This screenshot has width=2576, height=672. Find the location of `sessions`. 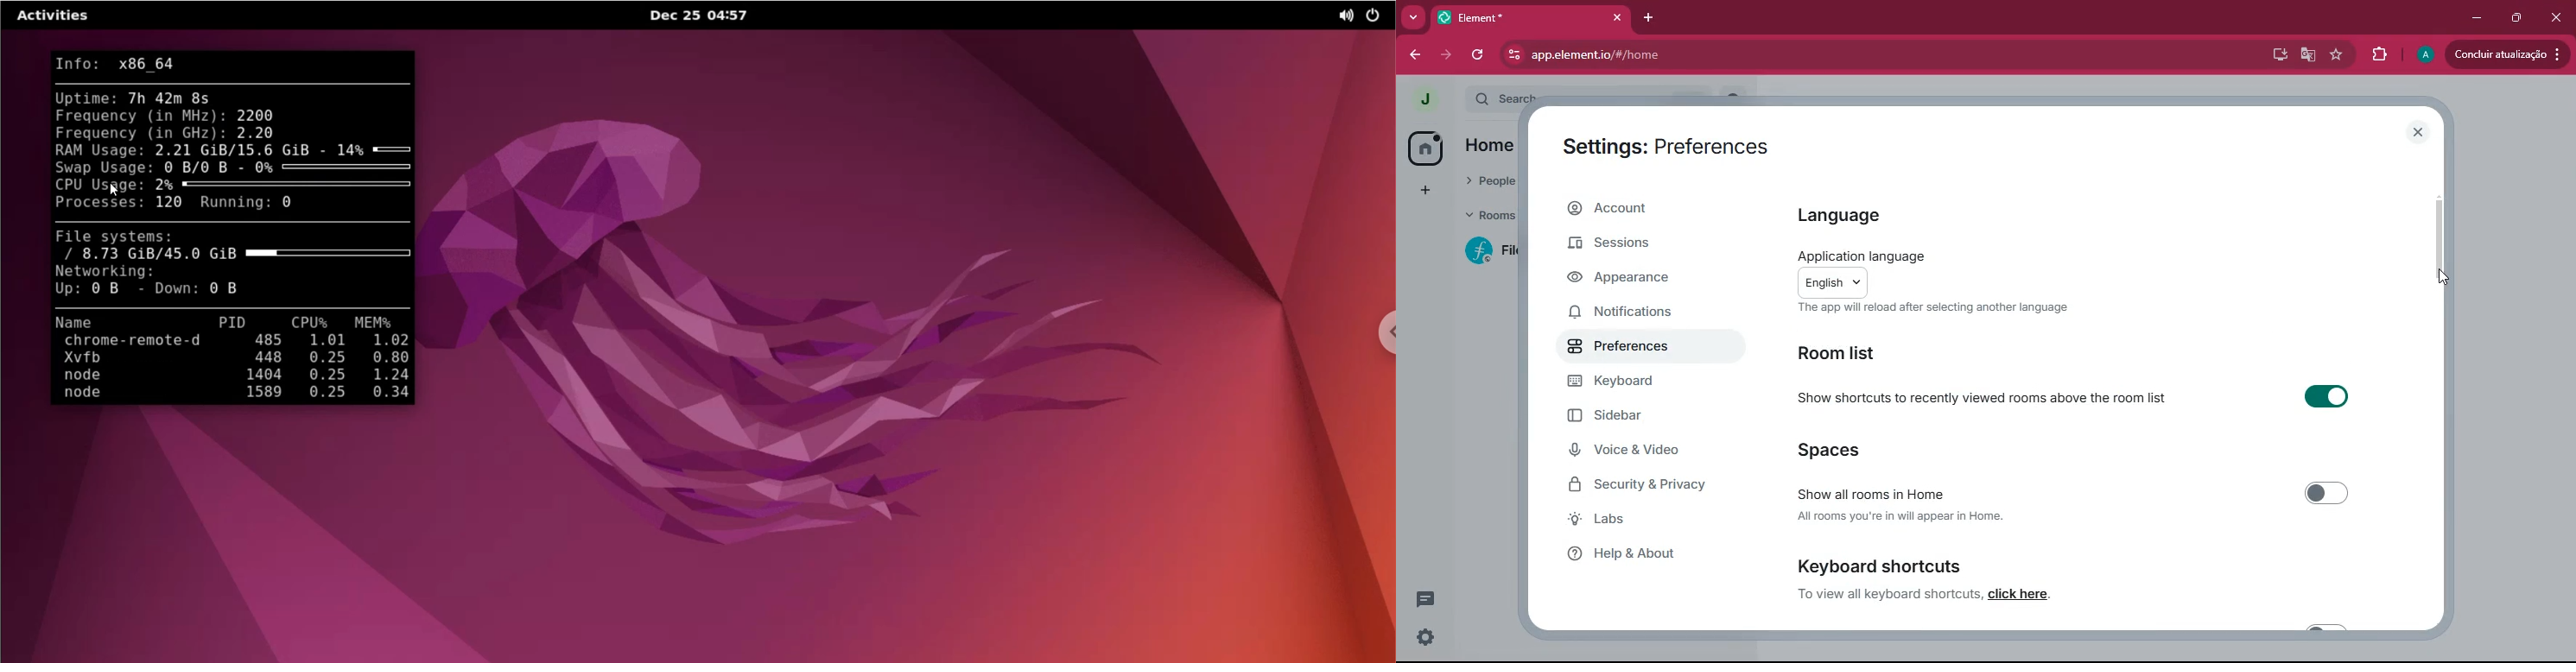

sessions is located at coordinates (1627, 246).